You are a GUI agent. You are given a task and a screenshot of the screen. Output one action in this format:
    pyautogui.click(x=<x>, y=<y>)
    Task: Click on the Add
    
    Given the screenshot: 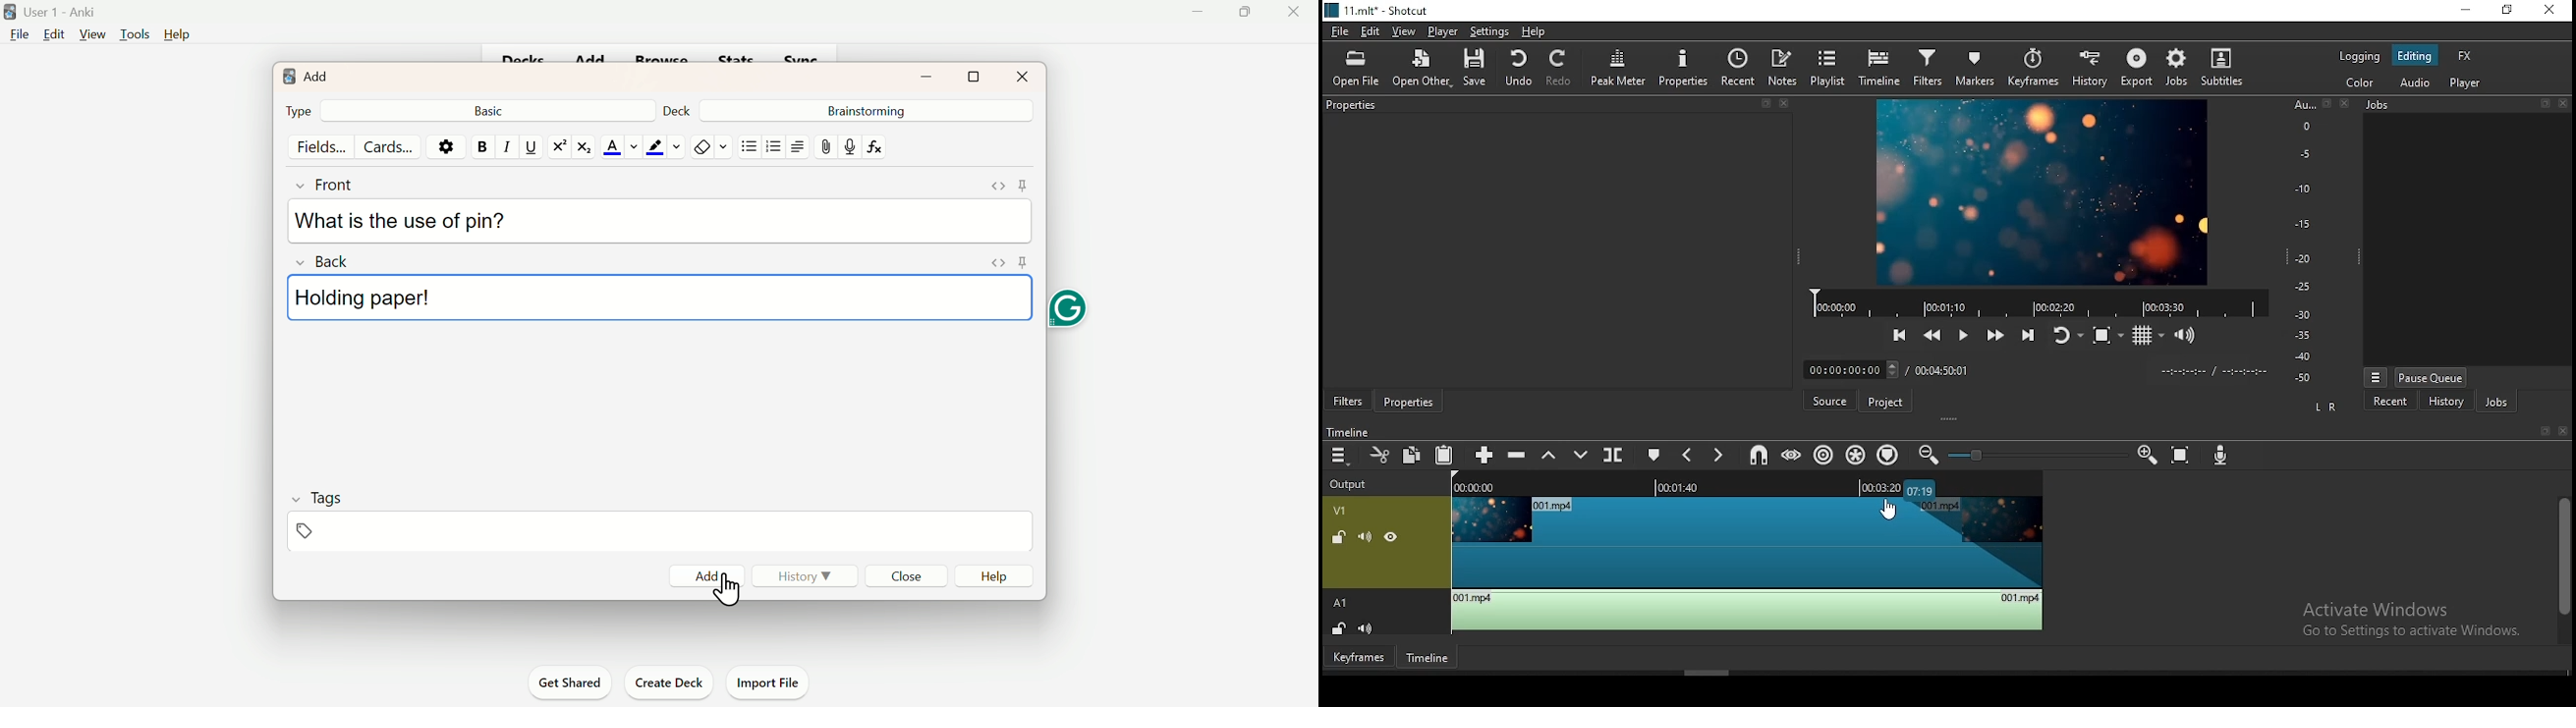 What is the action you would take?
    pyautogui.click(x=707, y=575)
    